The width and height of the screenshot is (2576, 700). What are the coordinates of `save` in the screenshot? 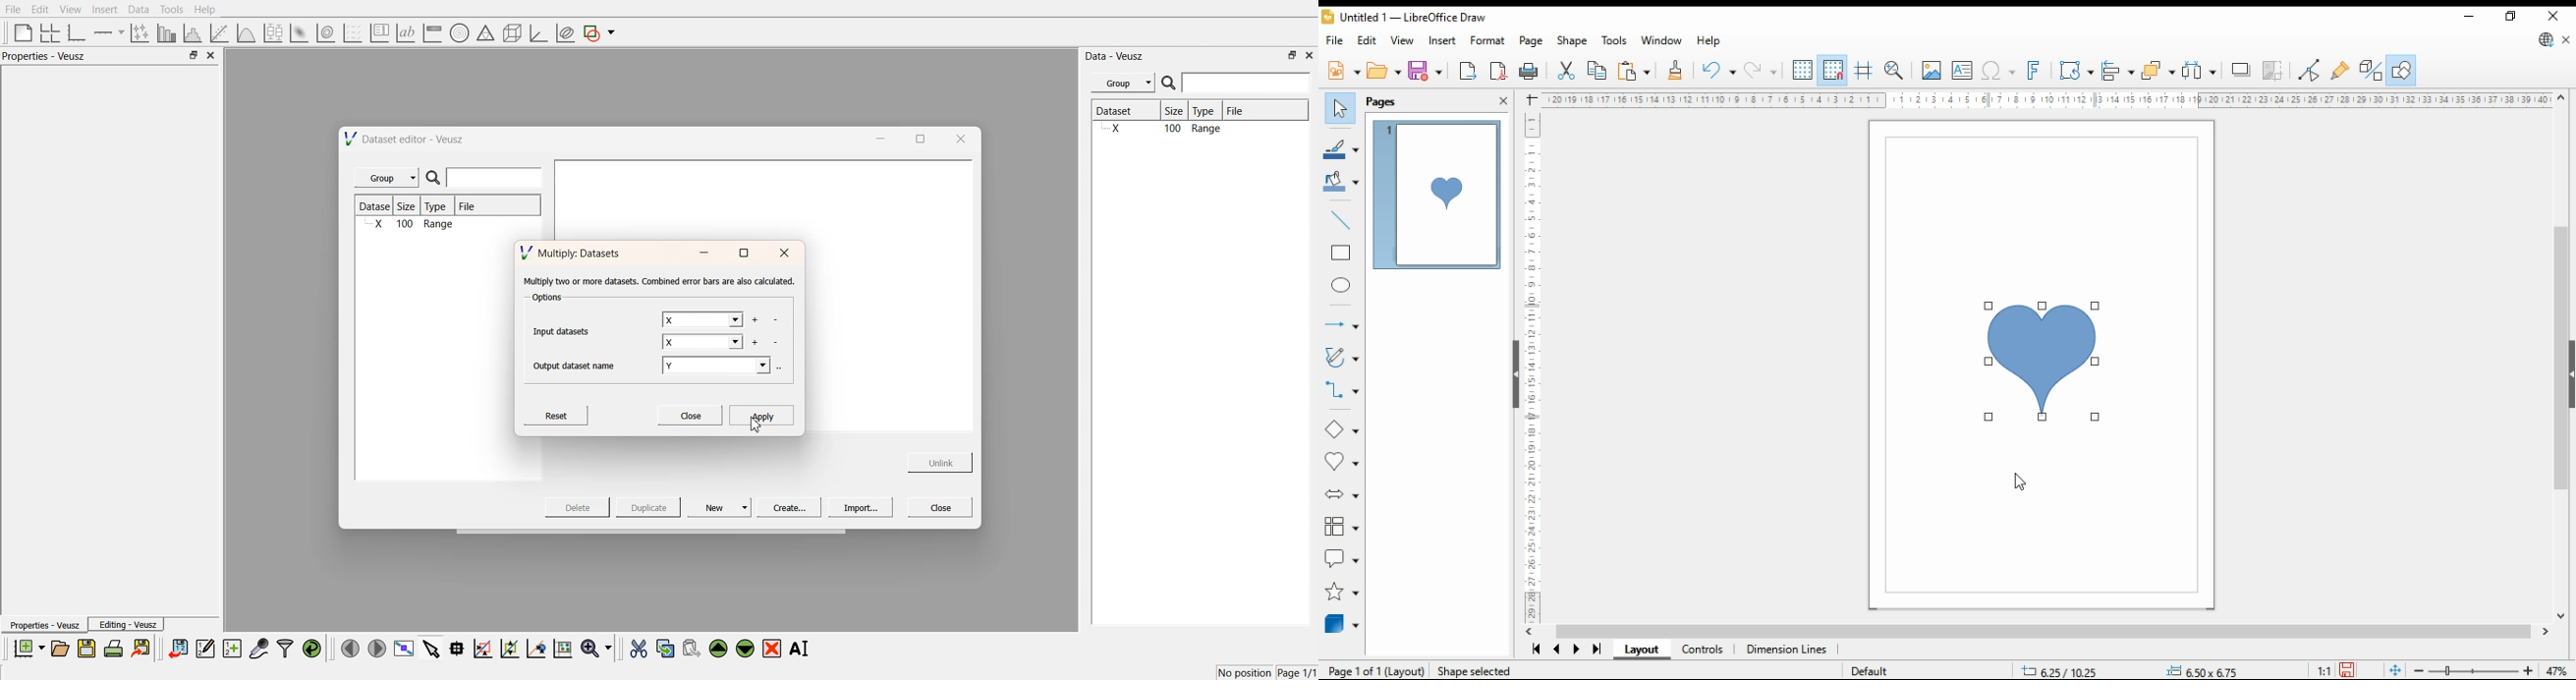 It's located at (1427, 71).